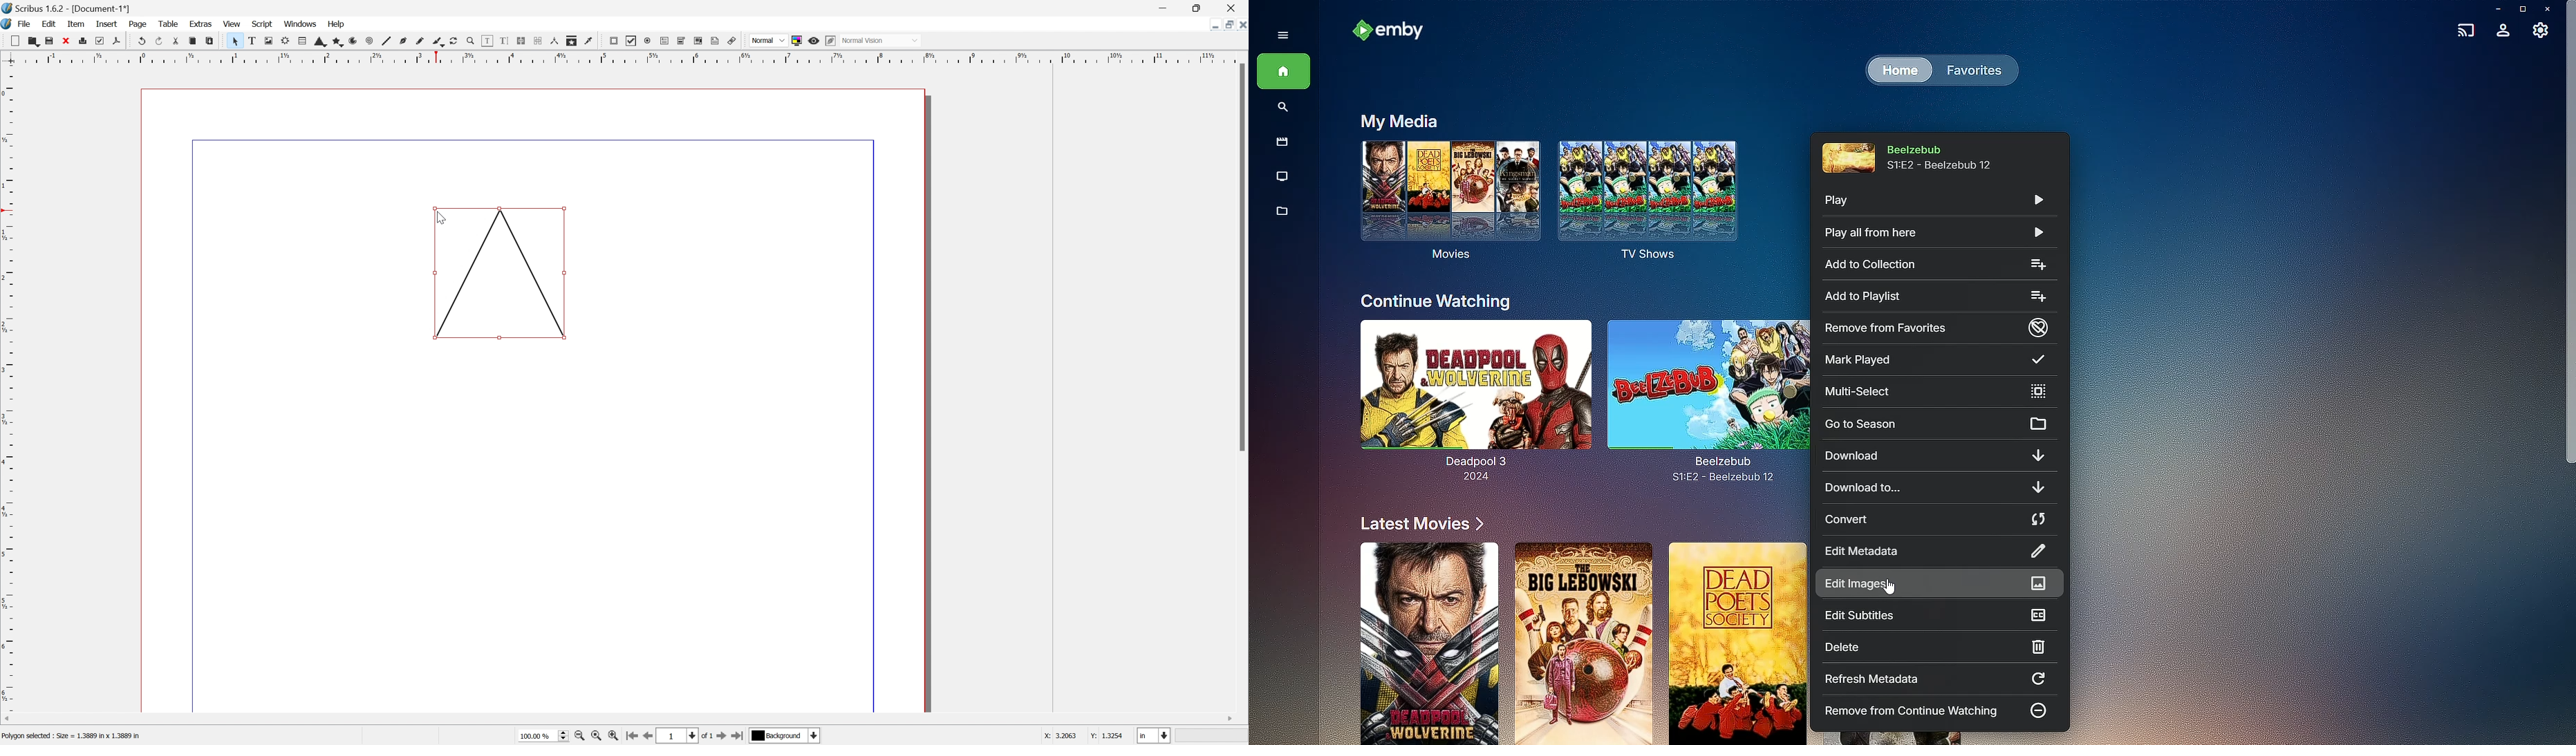  Describe the element at coordinates (1106, 737) in the screenshot. I see `Y: 1.3254` at that location.